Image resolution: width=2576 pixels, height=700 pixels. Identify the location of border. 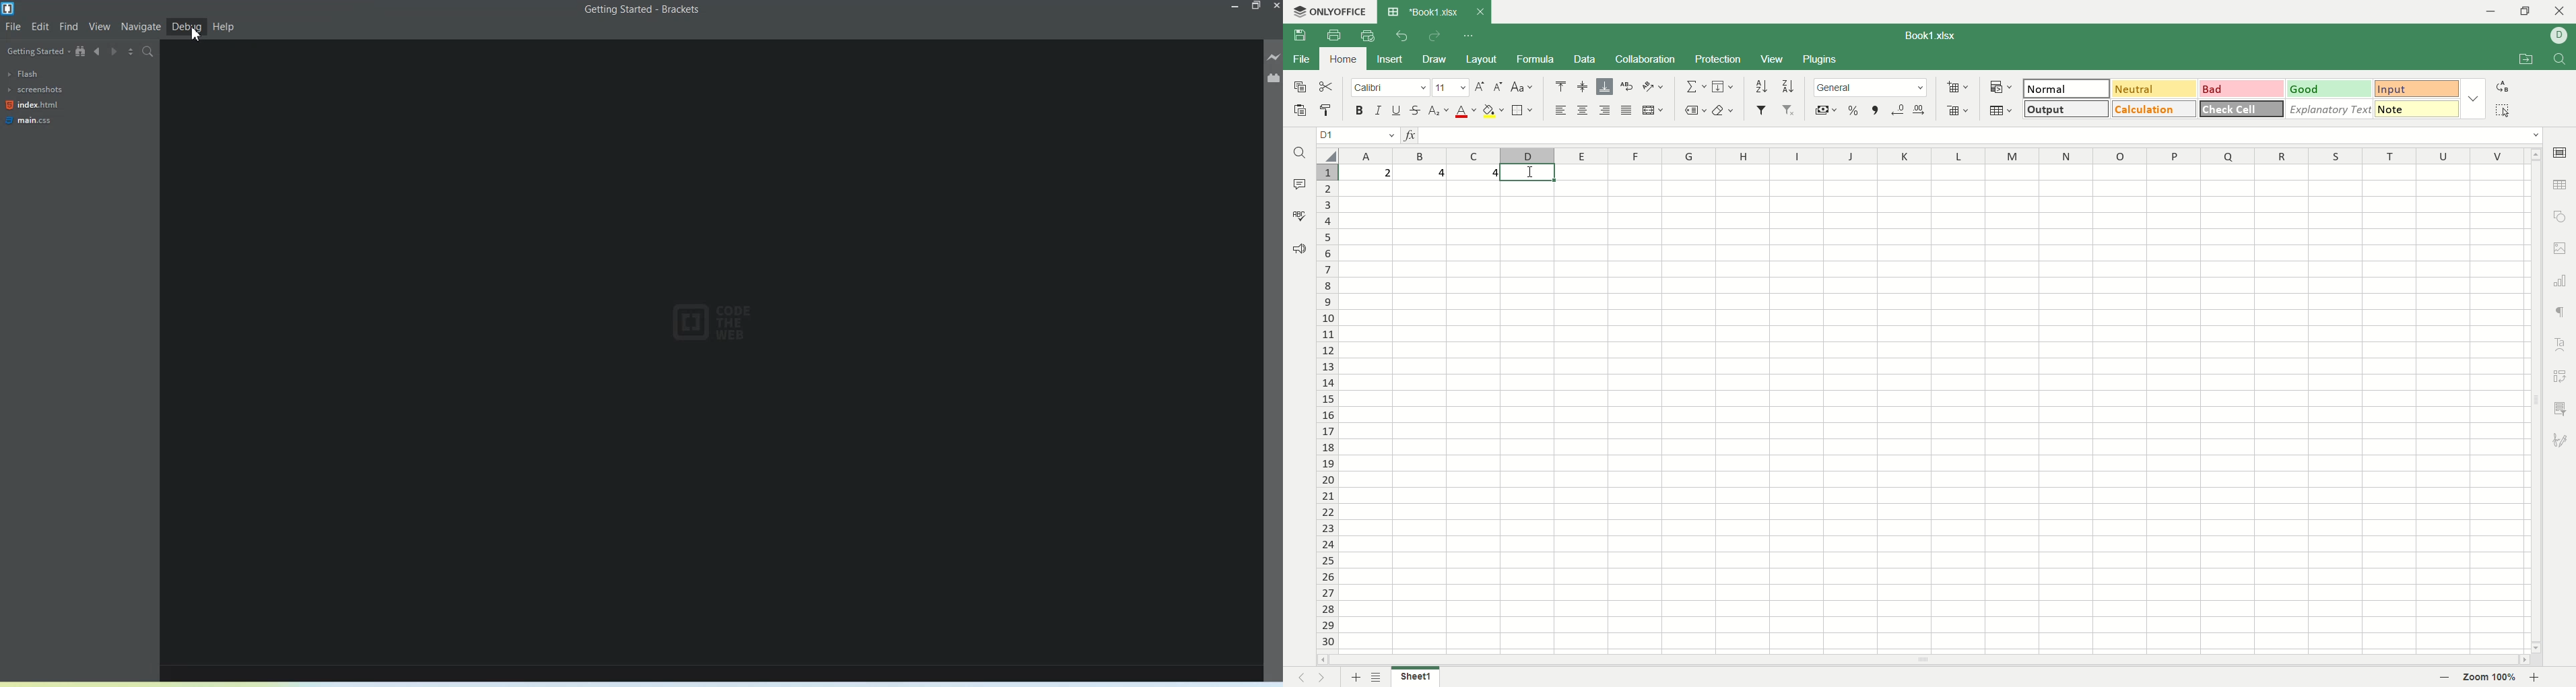
(1523, 109).